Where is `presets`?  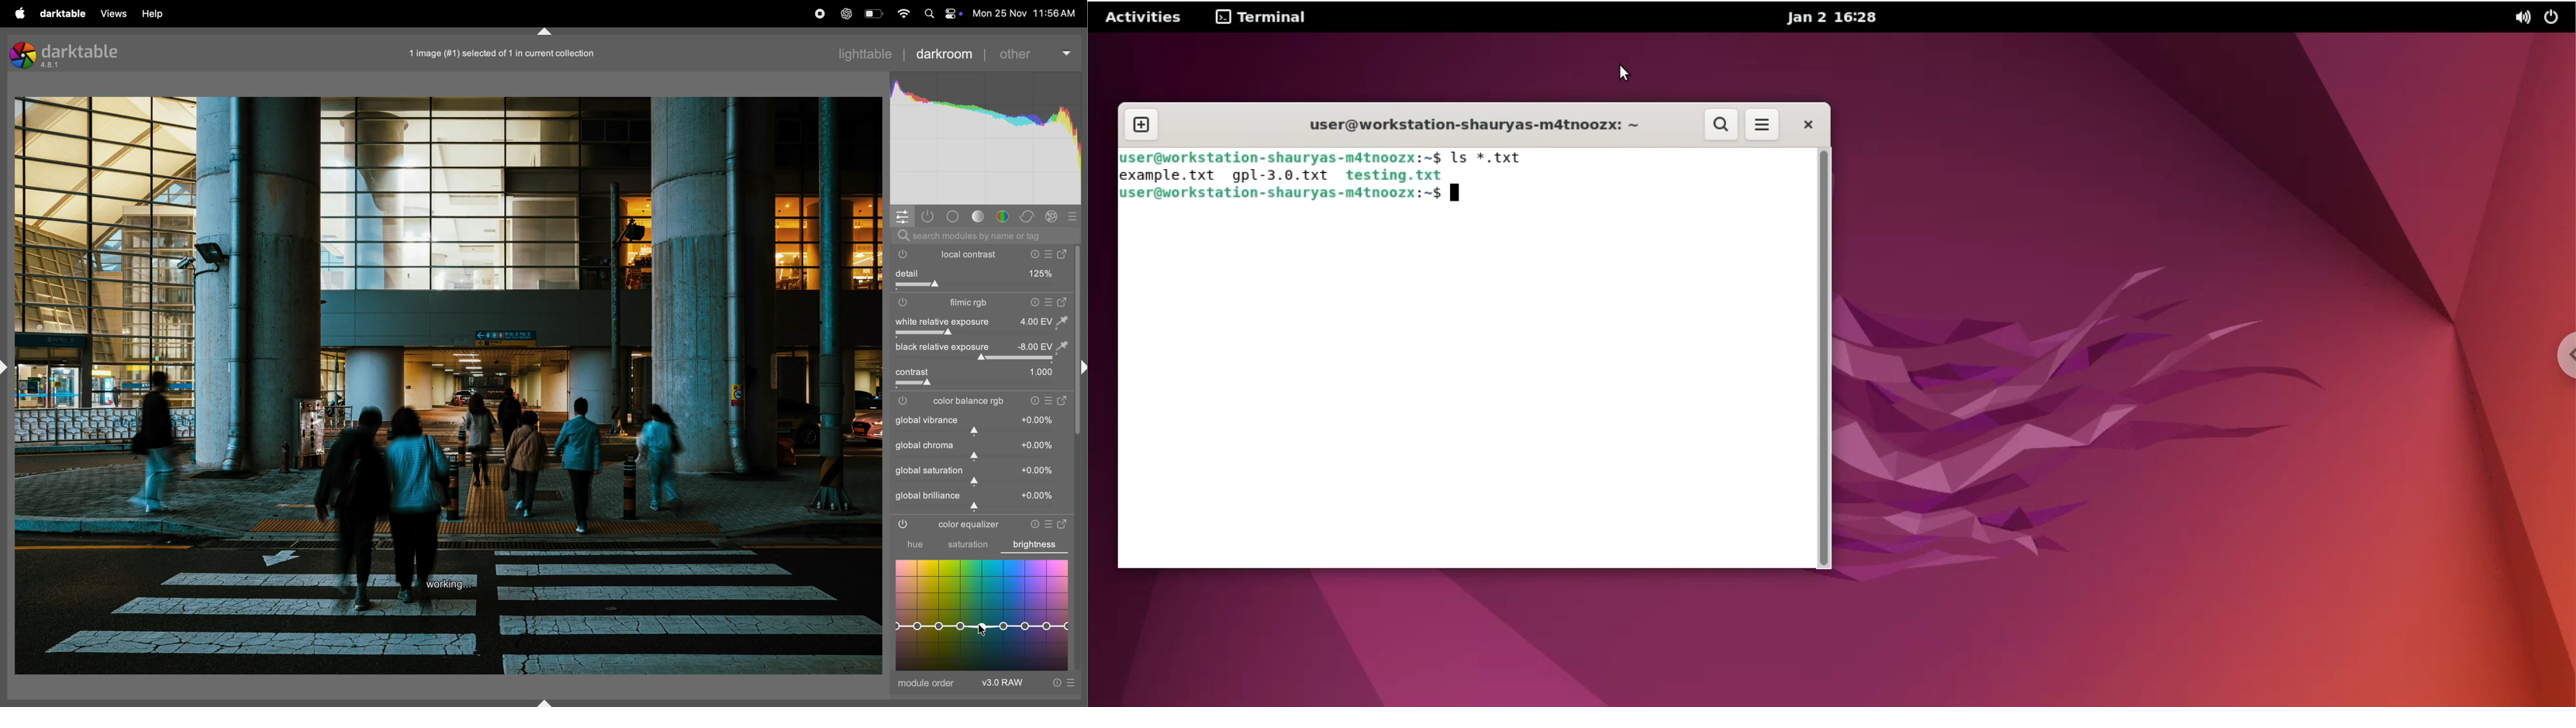 presets is located at coordinates (1049, 402).